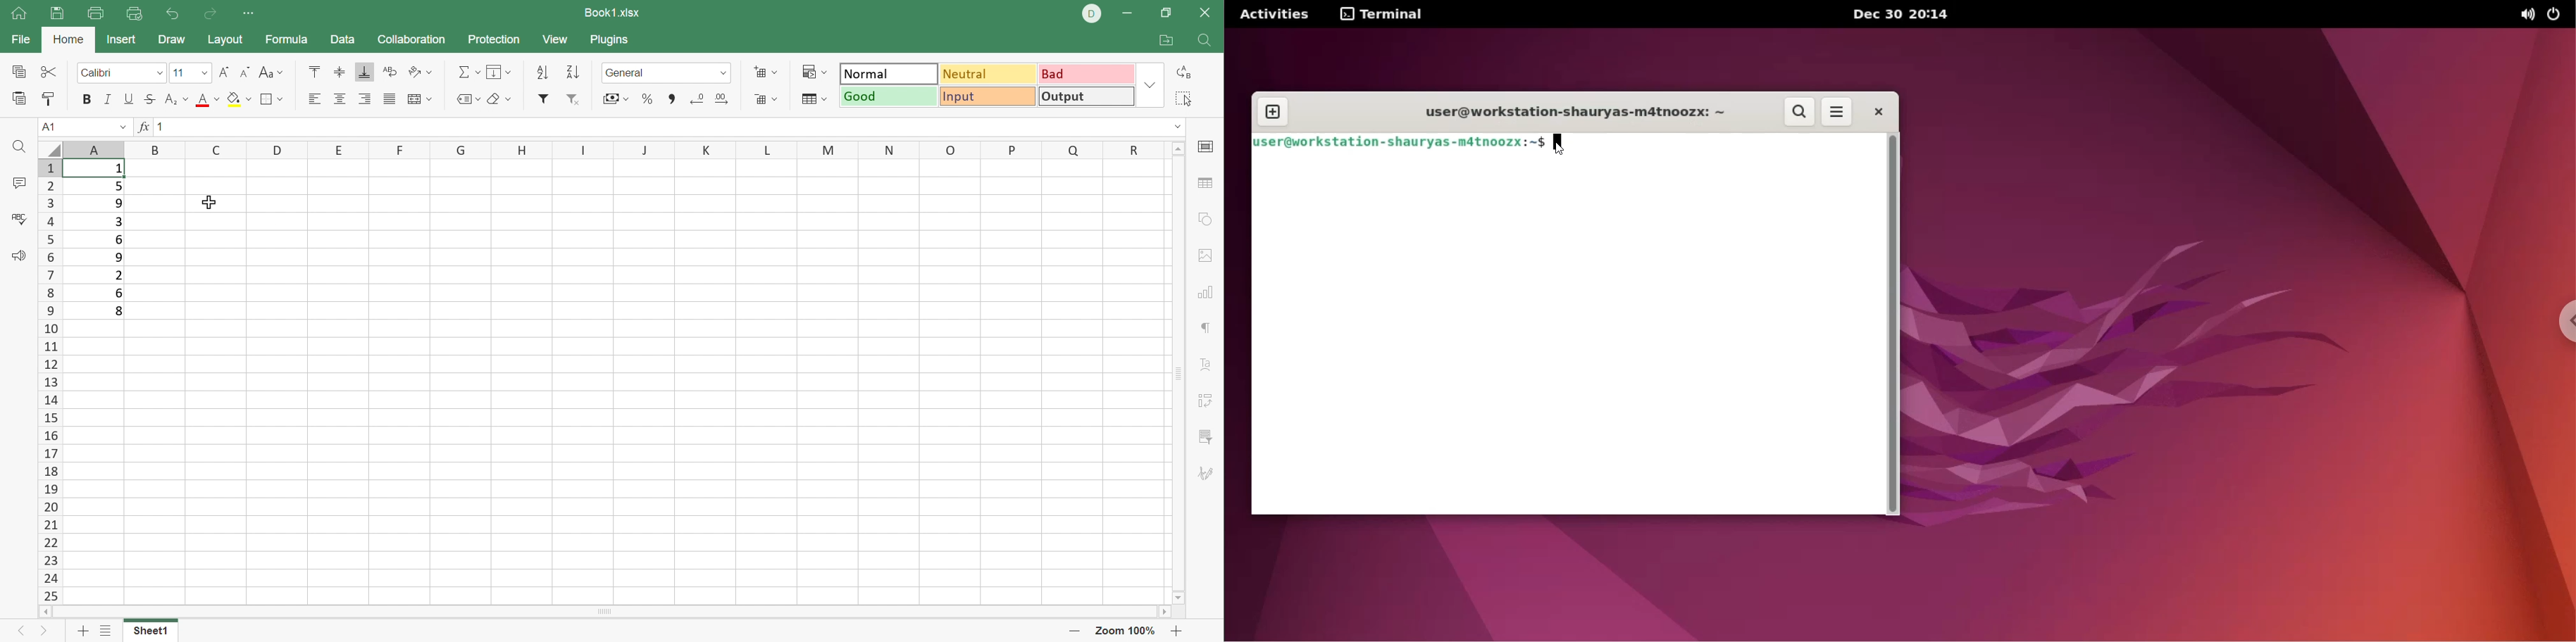 This screenshot has width=2576, height=644. I want to click on Conditional formatting, so click(816, 71).